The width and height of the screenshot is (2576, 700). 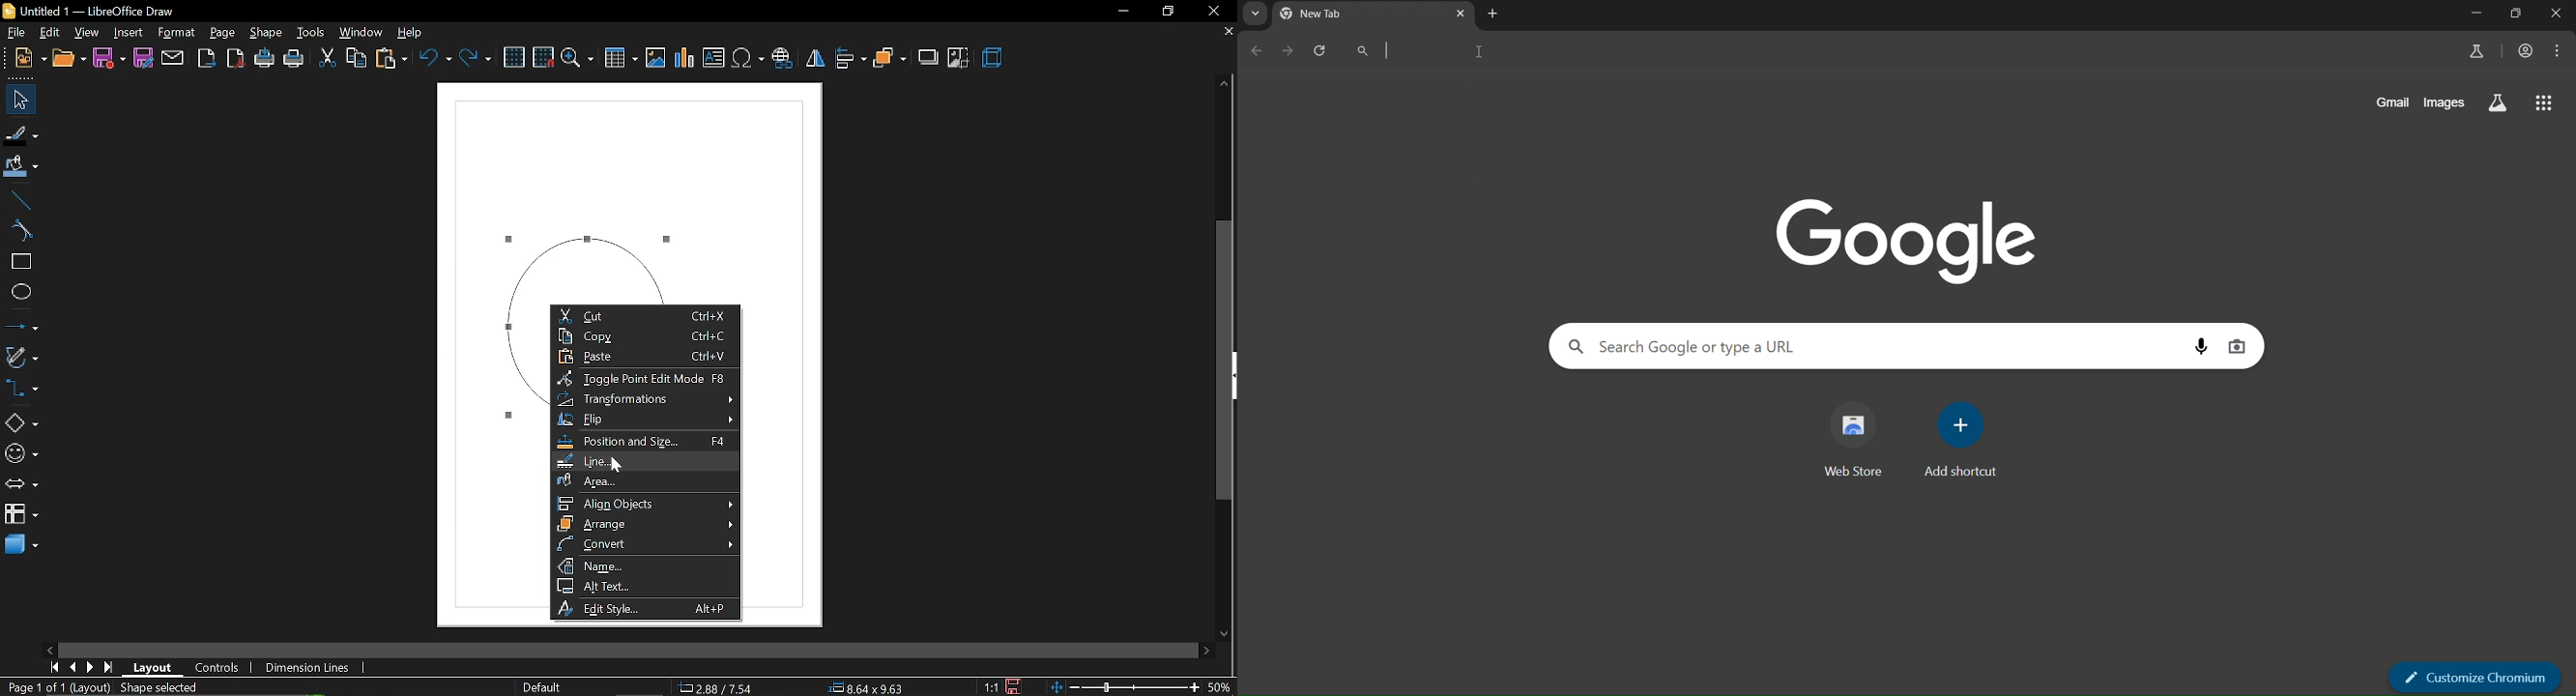 What do you see at coordinates (647, 420) in the screenshot?
I see `flip` at bounding box center [647, 420].